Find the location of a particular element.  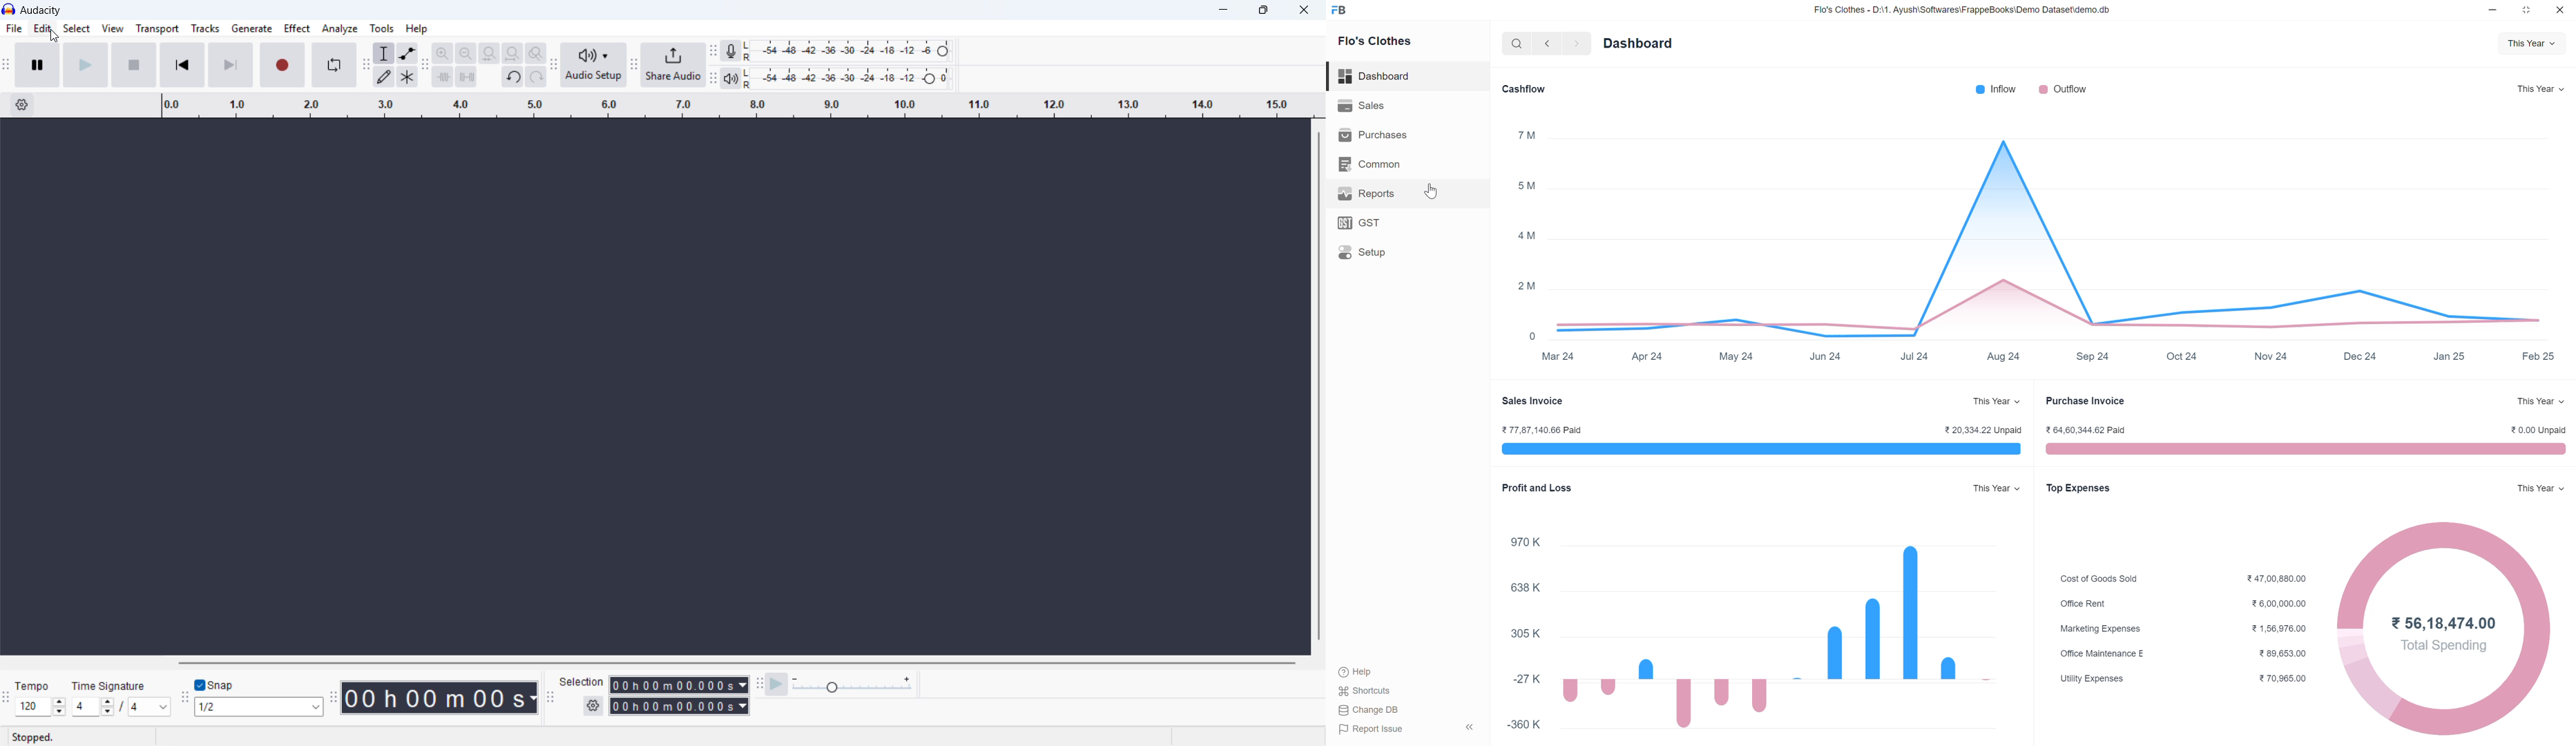

playback speed is located at coordinates (852, 685).